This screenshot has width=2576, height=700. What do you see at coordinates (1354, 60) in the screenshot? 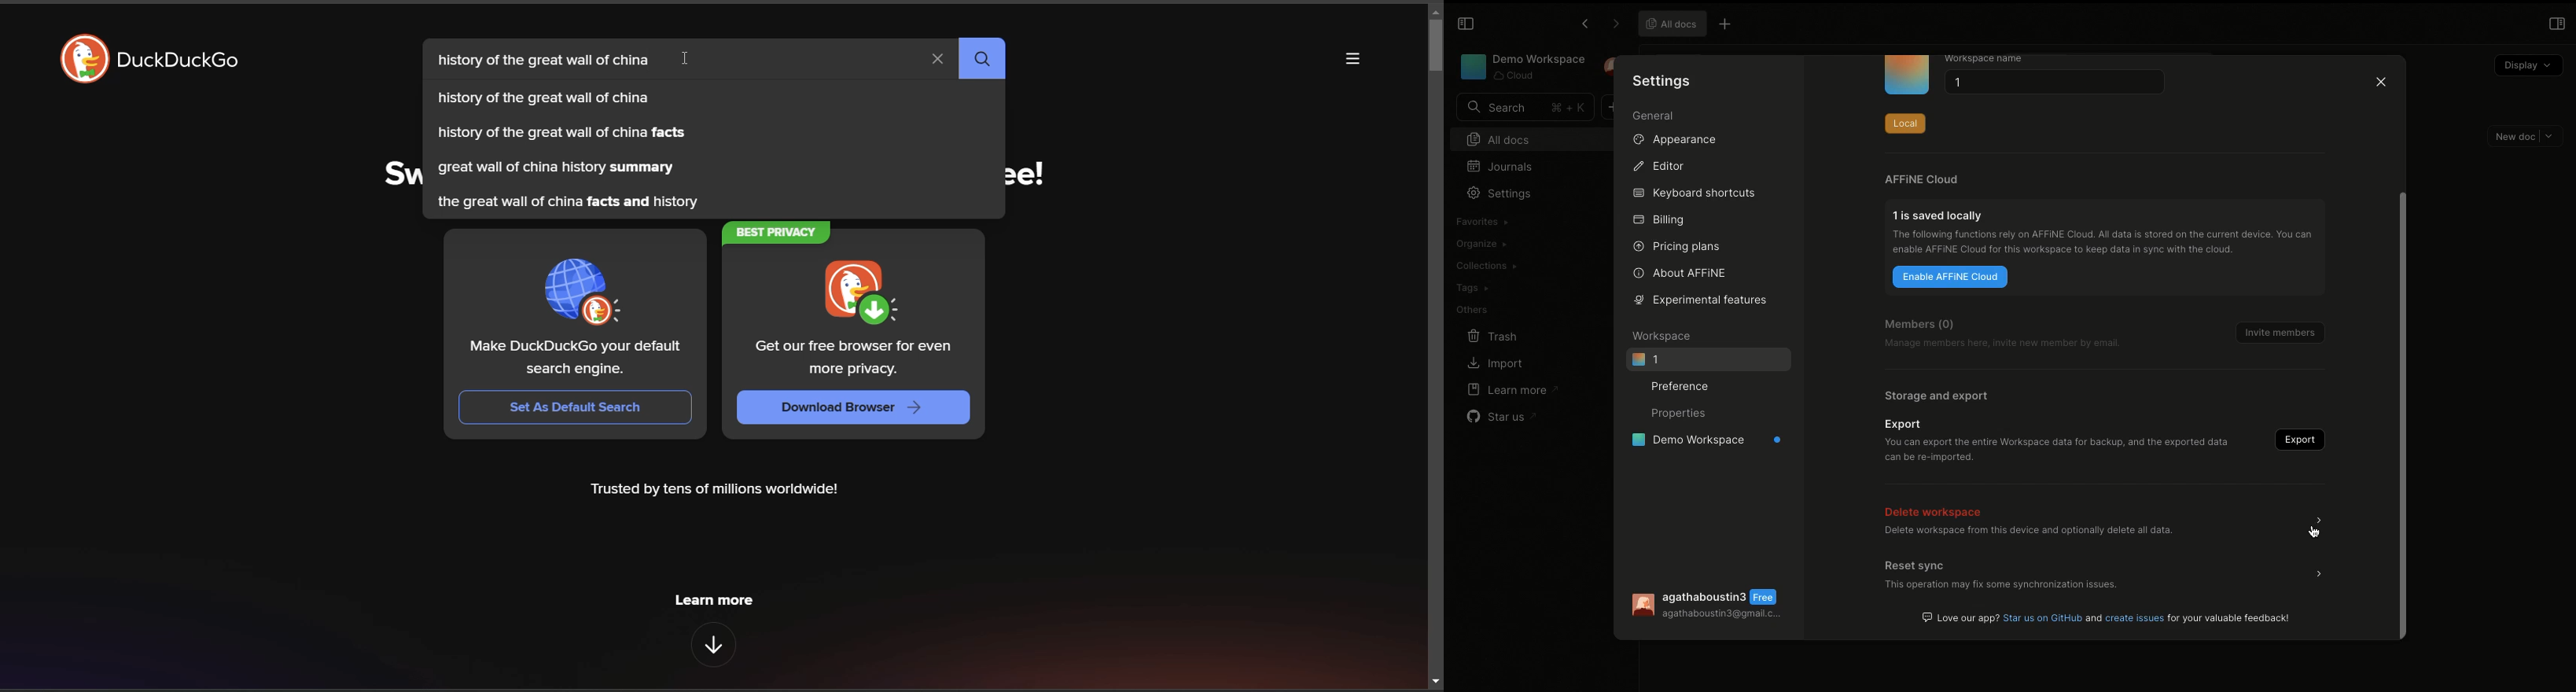
I see `more options` at bounding box center [1354, 60].